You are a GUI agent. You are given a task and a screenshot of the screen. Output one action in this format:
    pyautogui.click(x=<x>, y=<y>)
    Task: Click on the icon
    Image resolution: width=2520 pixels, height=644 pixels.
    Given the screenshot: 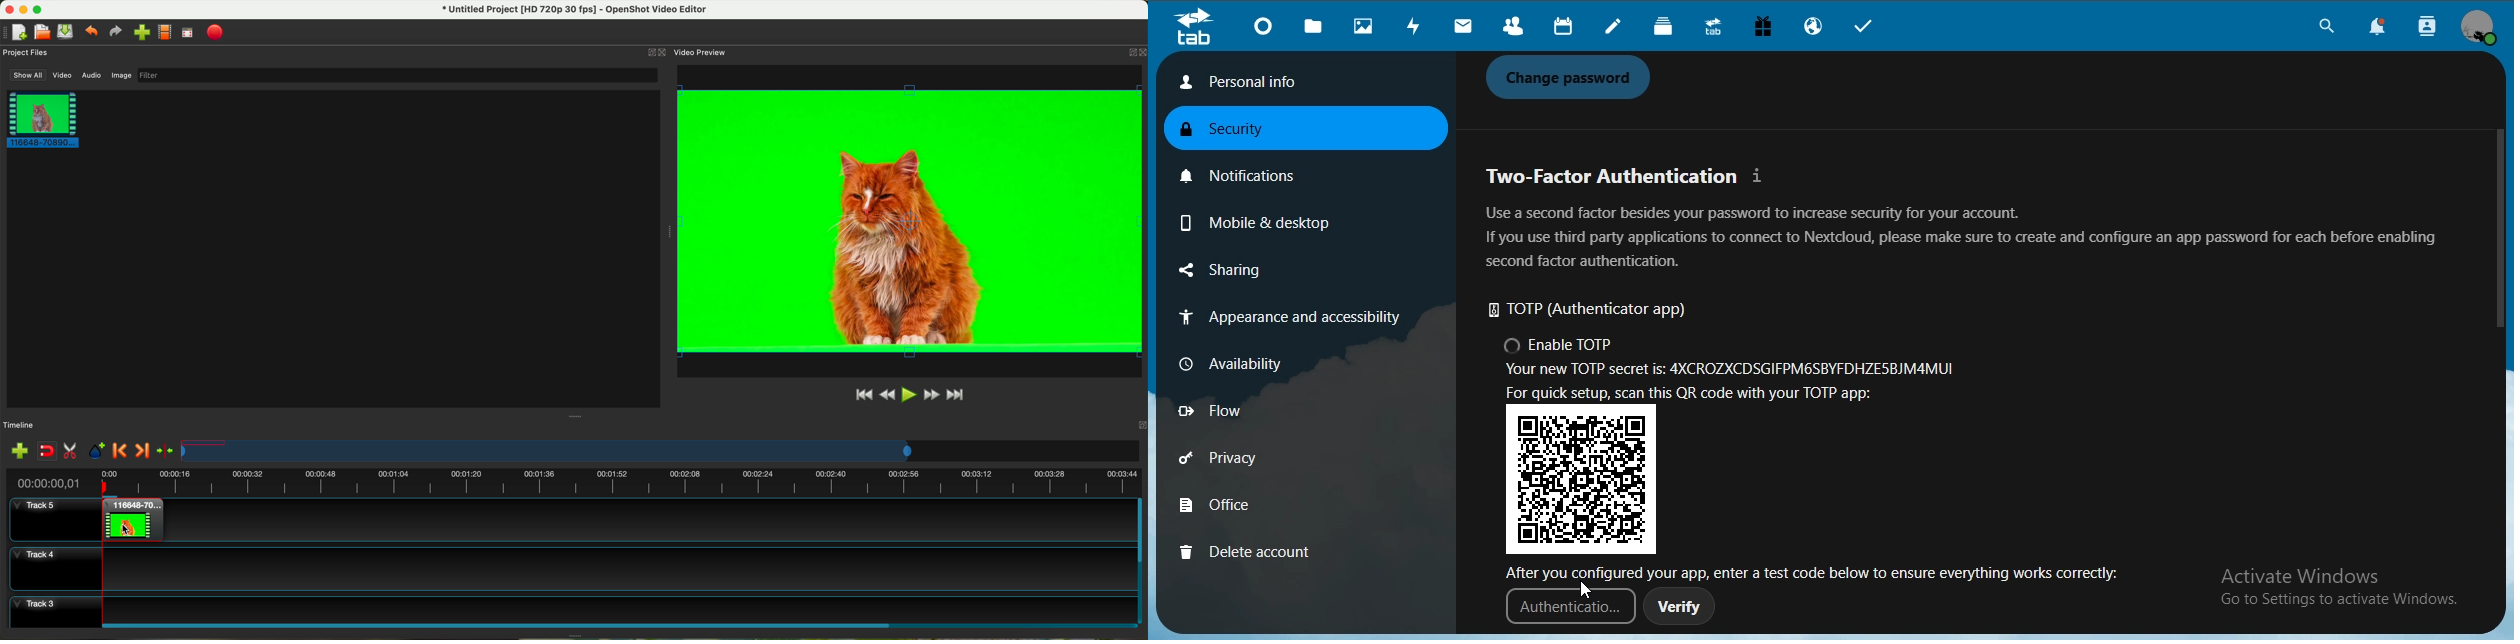 What is the action you would take?
    pyautogui.click(x=1193, y=27)
    